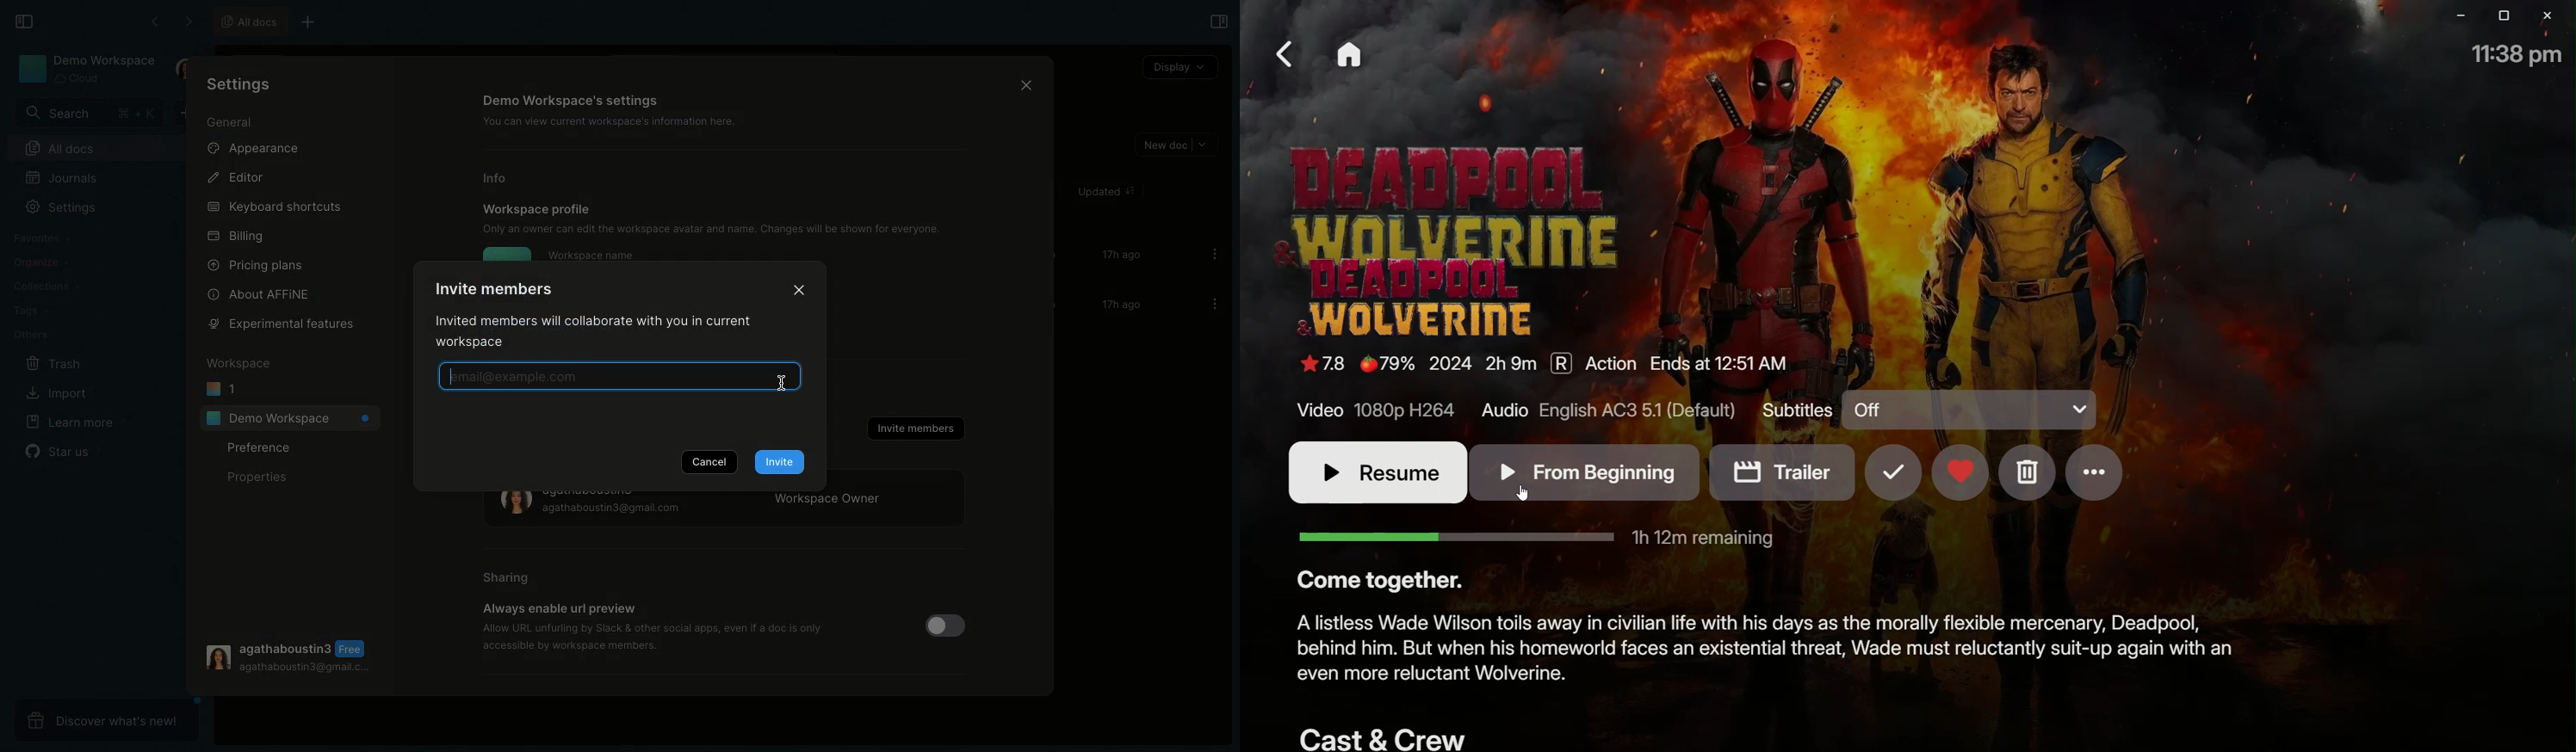  I want to click on Organize, so click(40, 261).